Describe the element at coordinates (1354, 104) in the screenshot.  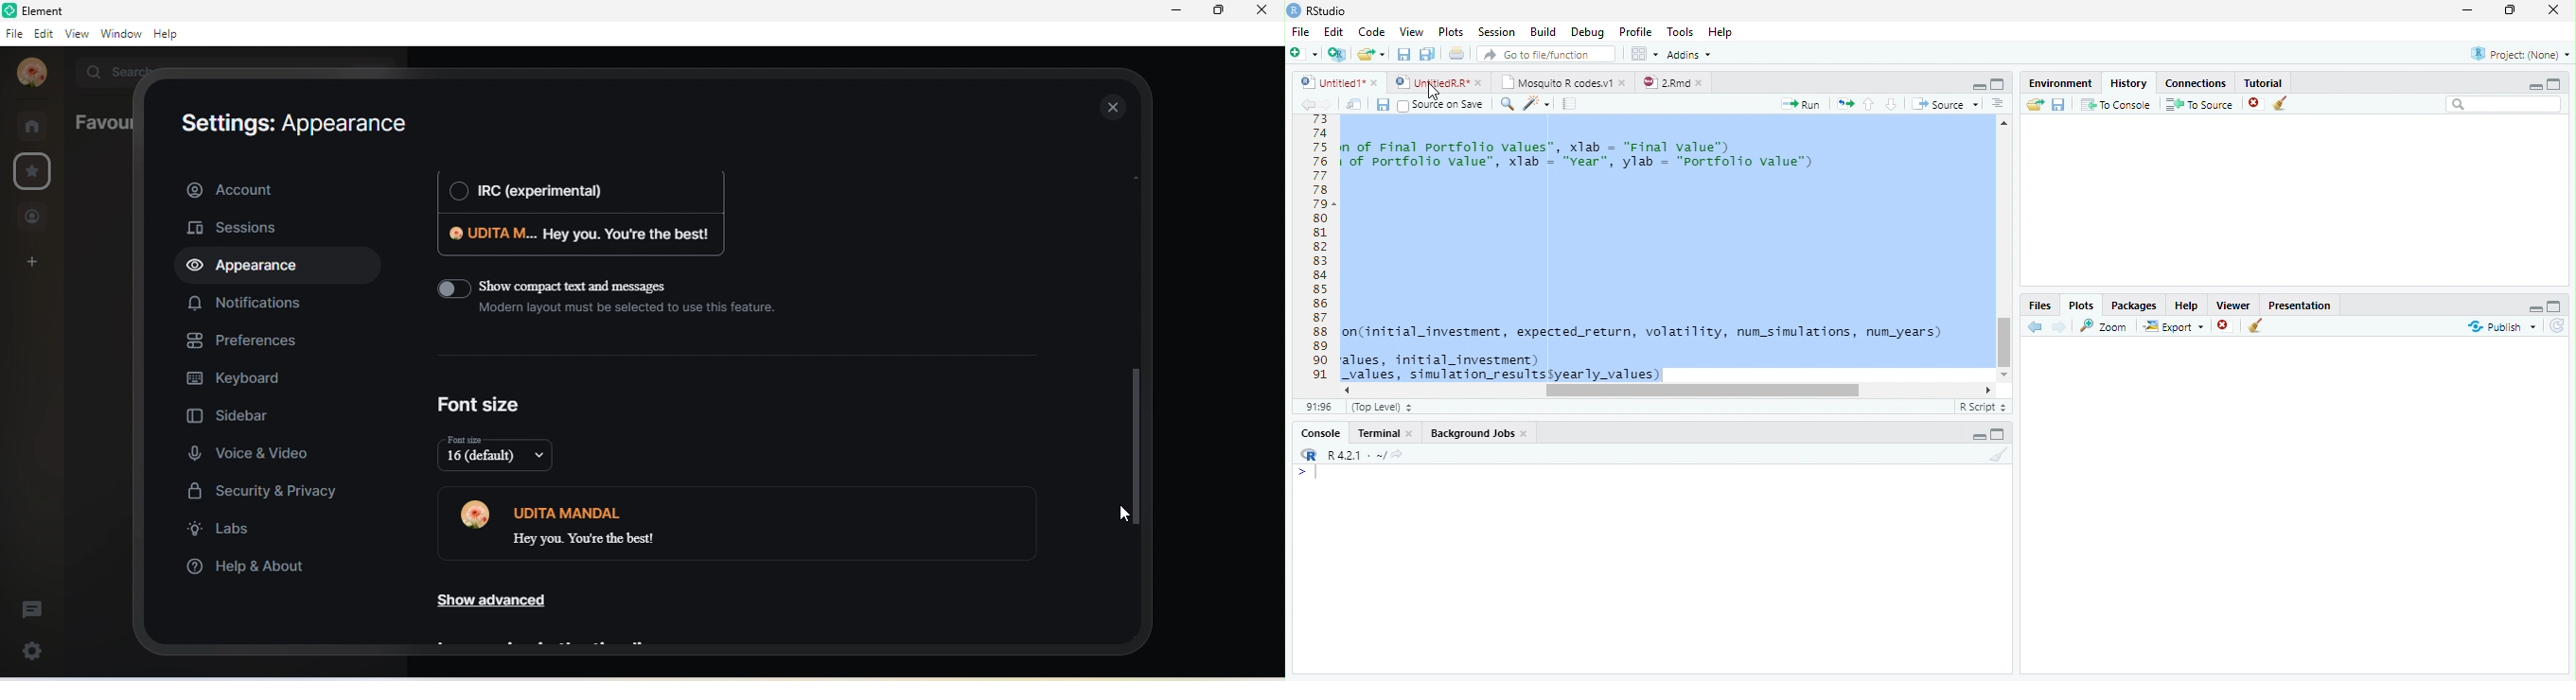
I see `Open in new window` at that location.